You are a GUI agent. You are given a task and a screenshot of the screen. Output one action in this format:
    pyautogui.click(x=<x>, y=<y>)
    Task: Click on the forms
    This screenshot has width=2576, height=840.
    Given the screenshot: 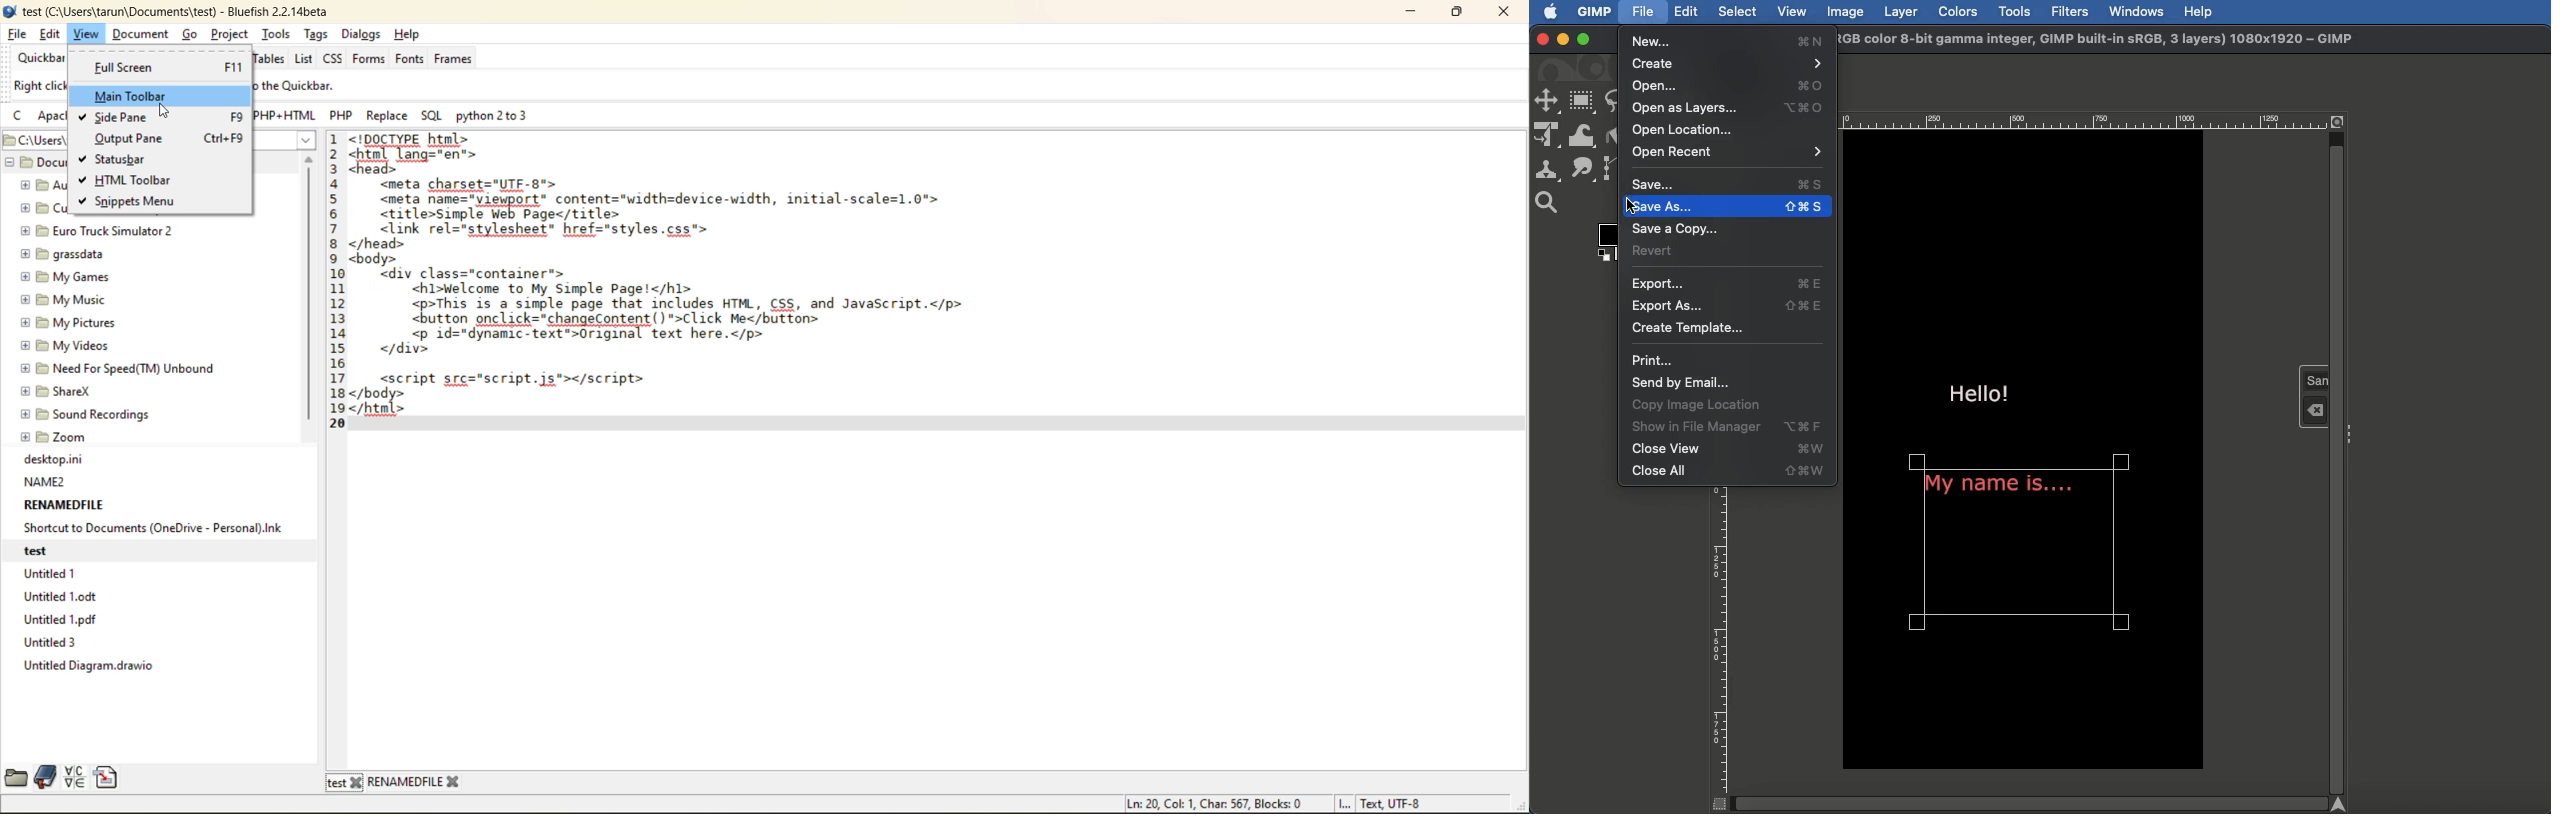 What is the action you would take?
    pyautogui.click(x=368, y=61)
    